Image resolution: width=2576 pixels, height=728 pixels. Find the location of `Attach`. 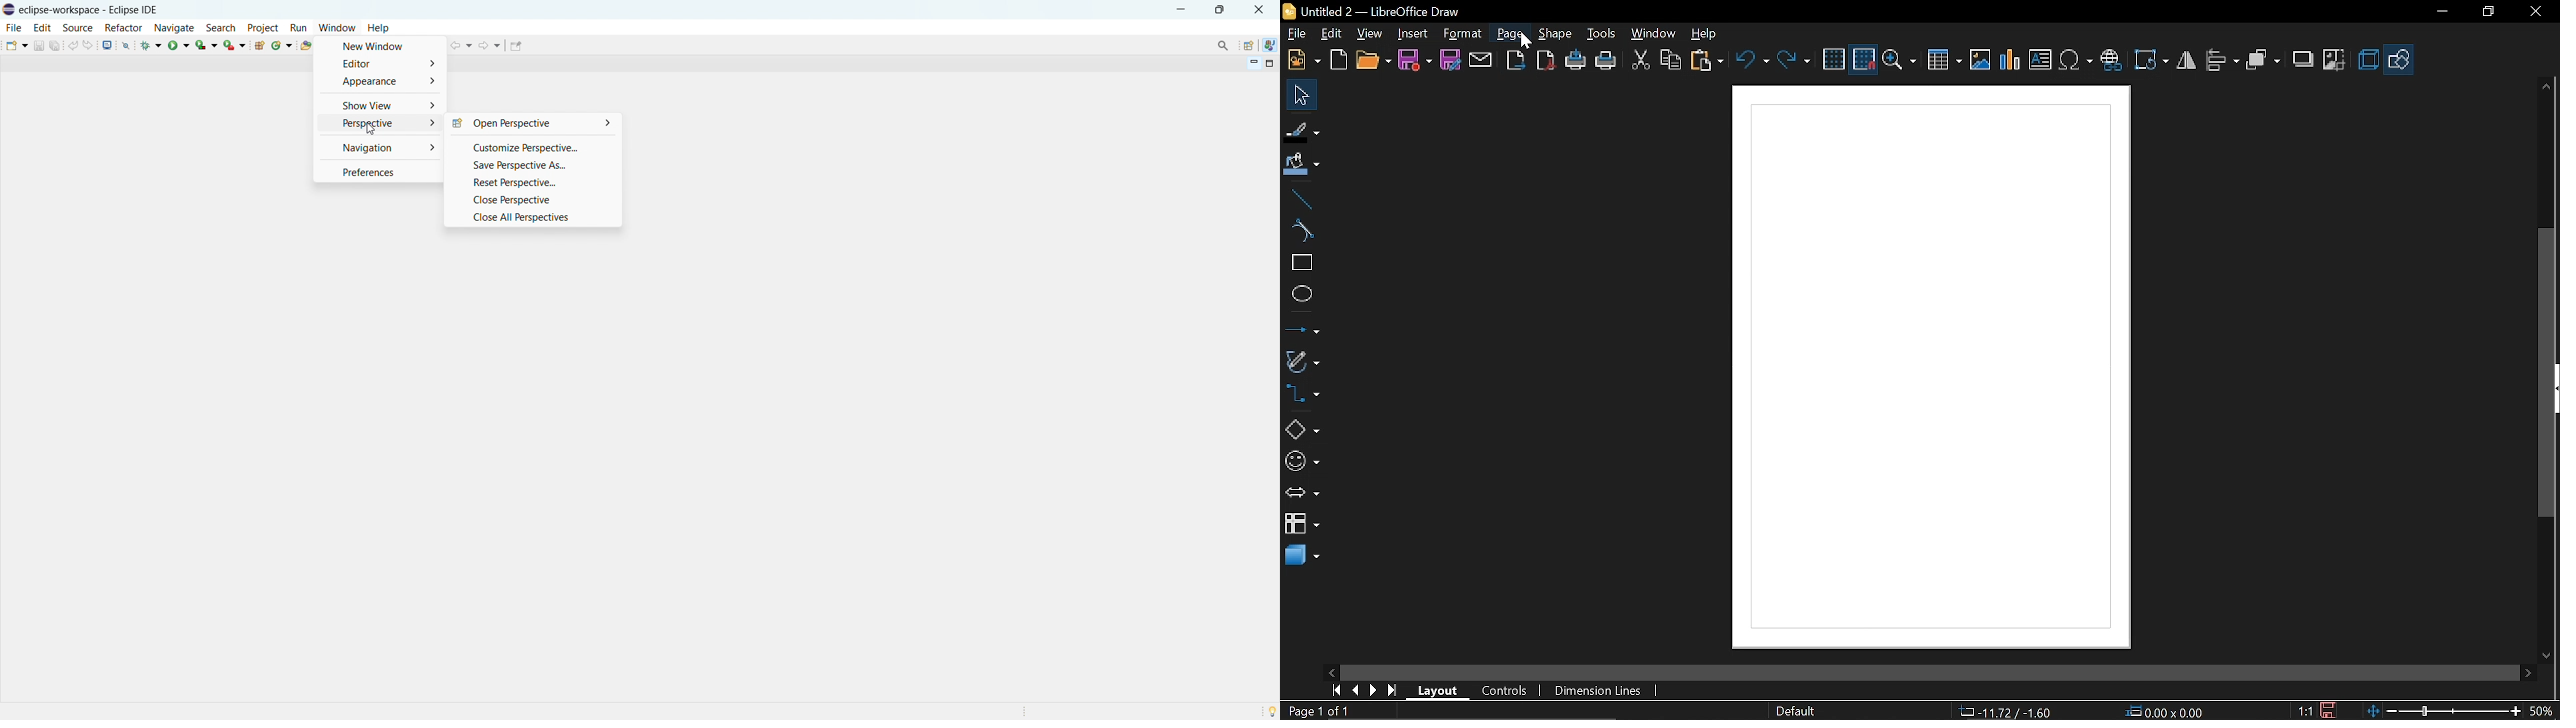

Attach is located at coordinates (1482, 59).